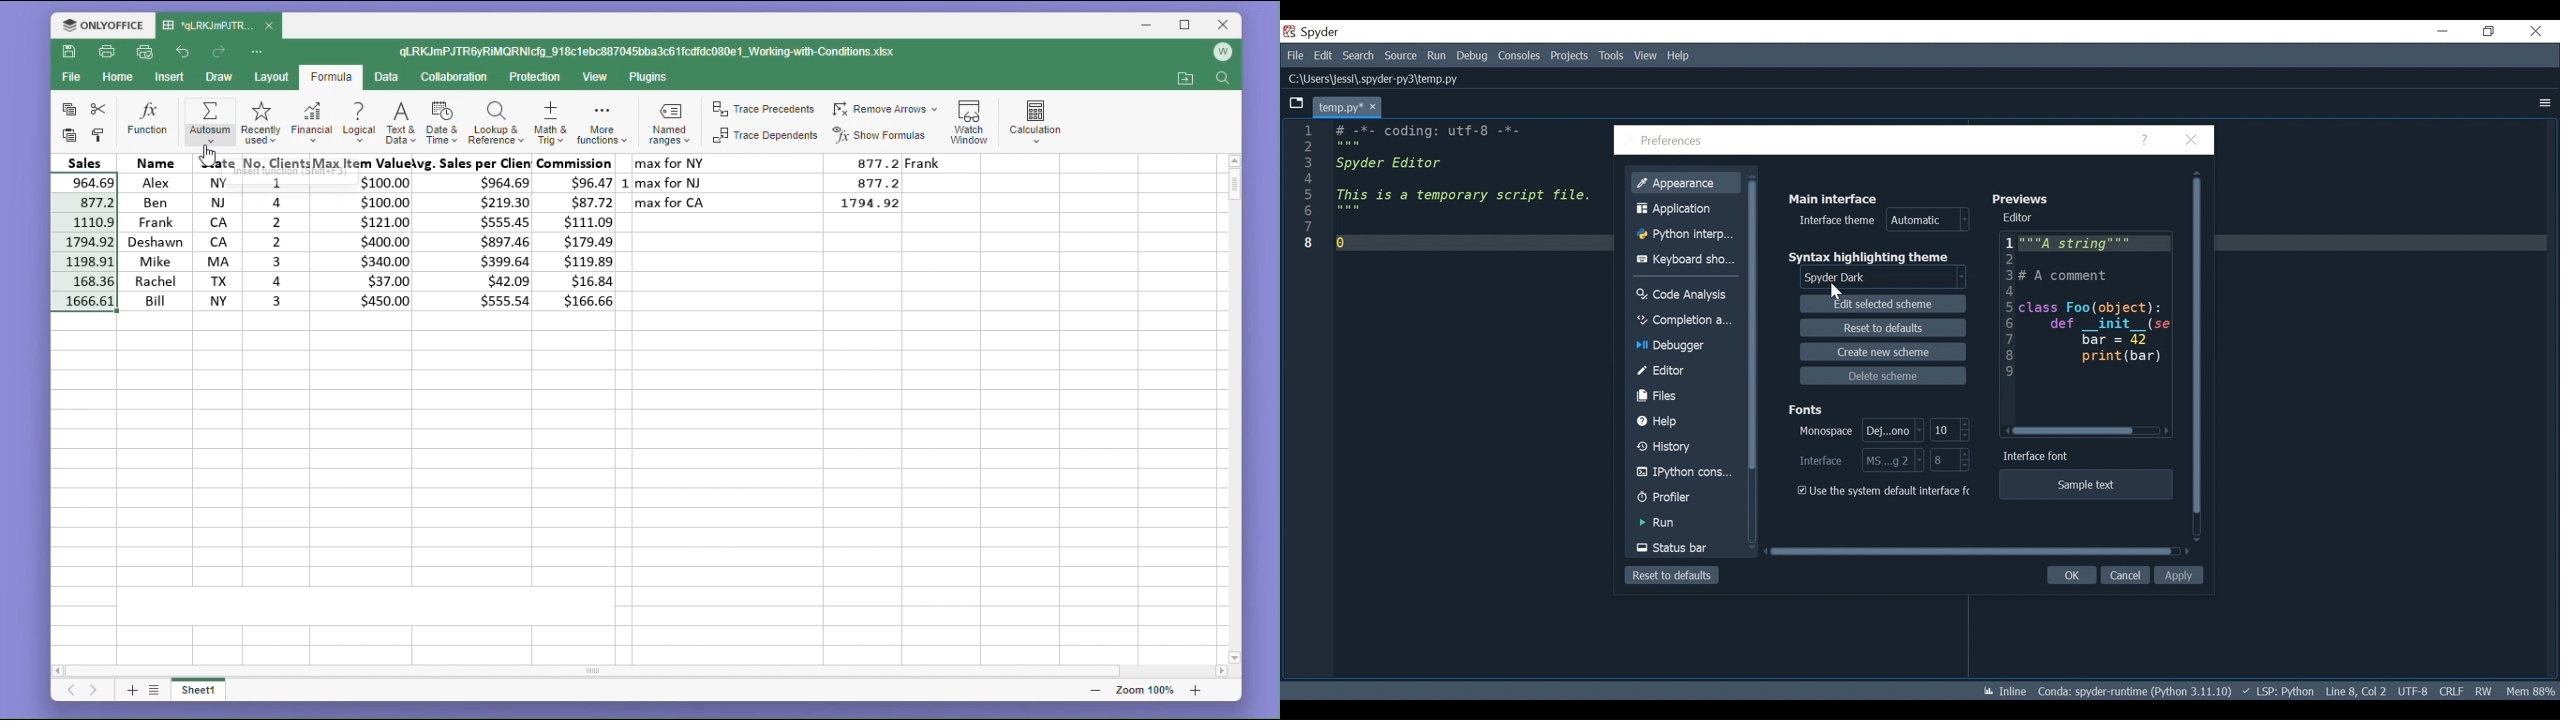 The height and width of the screenshot is (728, 2576). What do you see at coordinates (1859, 430) in the screenshot?
I see `Select Monospace Font` at bounding box center [1859, 430].